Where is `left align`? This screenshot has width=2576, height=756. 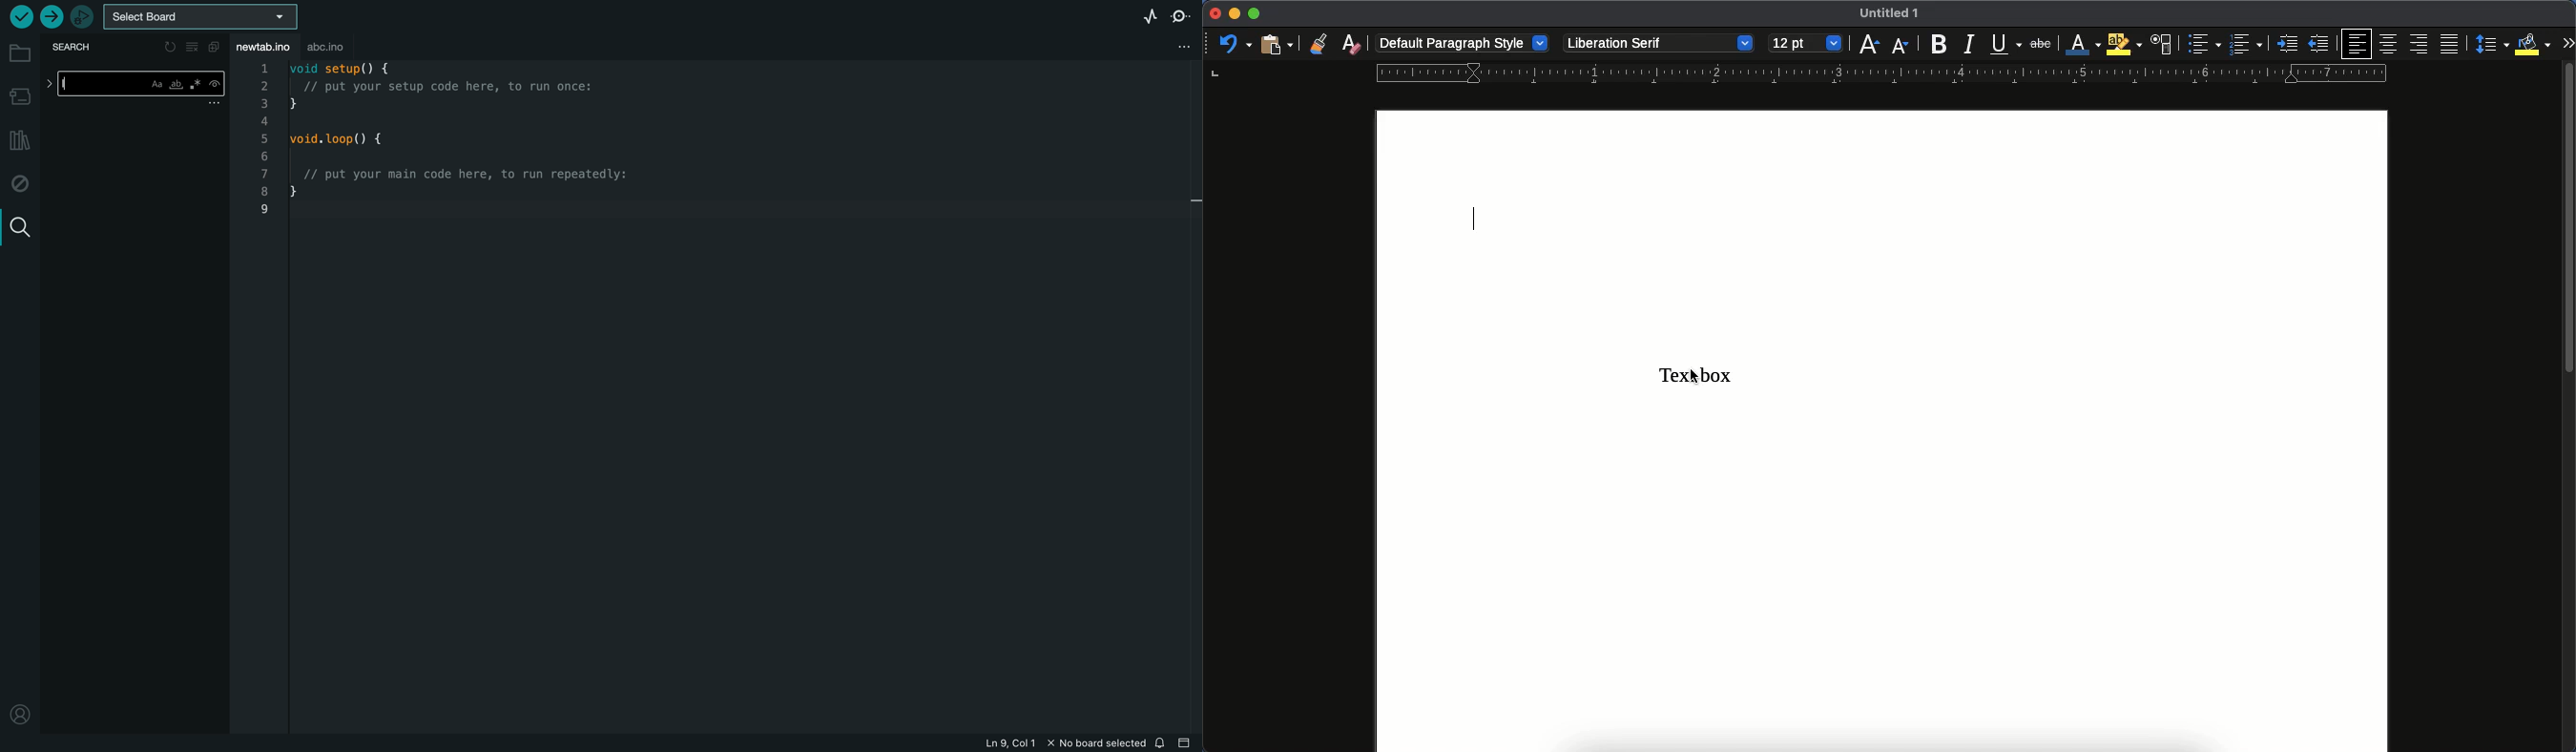
left align is located at coordinates (2358, 44).